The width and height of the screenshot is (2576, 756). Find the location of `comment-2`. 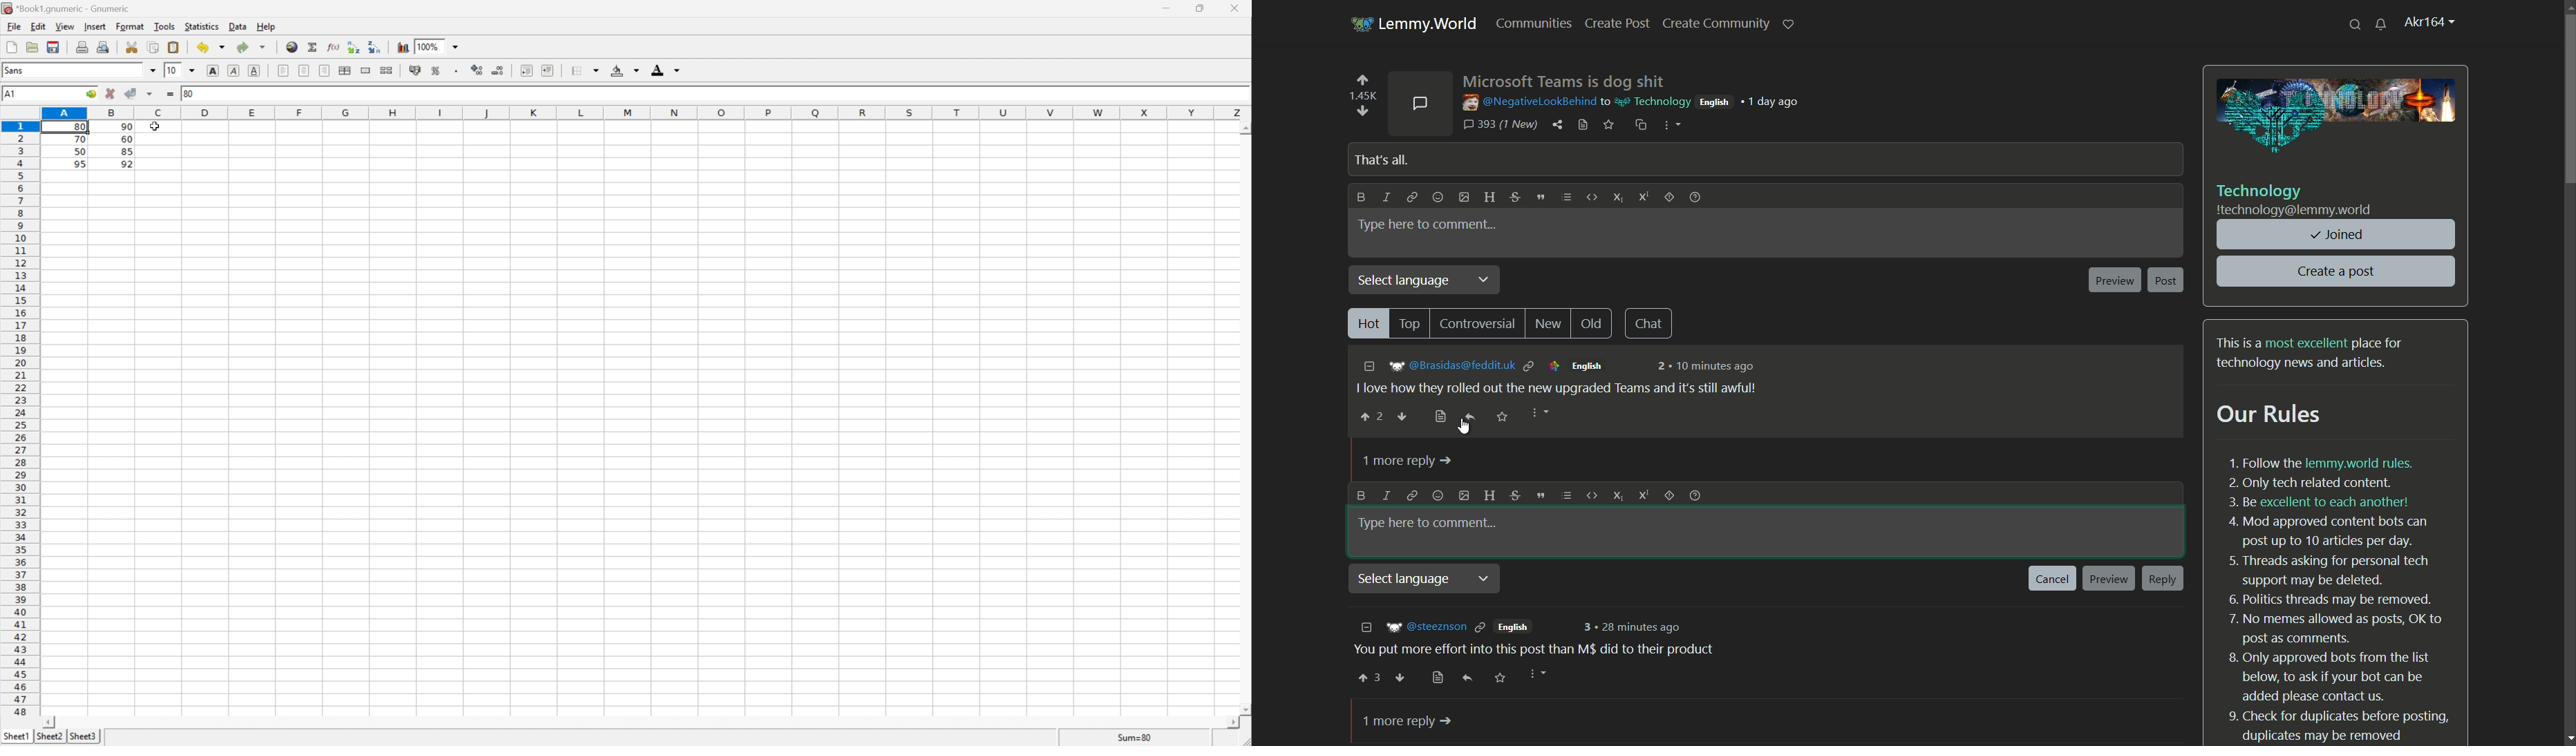

comment-2 is located at coordinates (1542, 650).